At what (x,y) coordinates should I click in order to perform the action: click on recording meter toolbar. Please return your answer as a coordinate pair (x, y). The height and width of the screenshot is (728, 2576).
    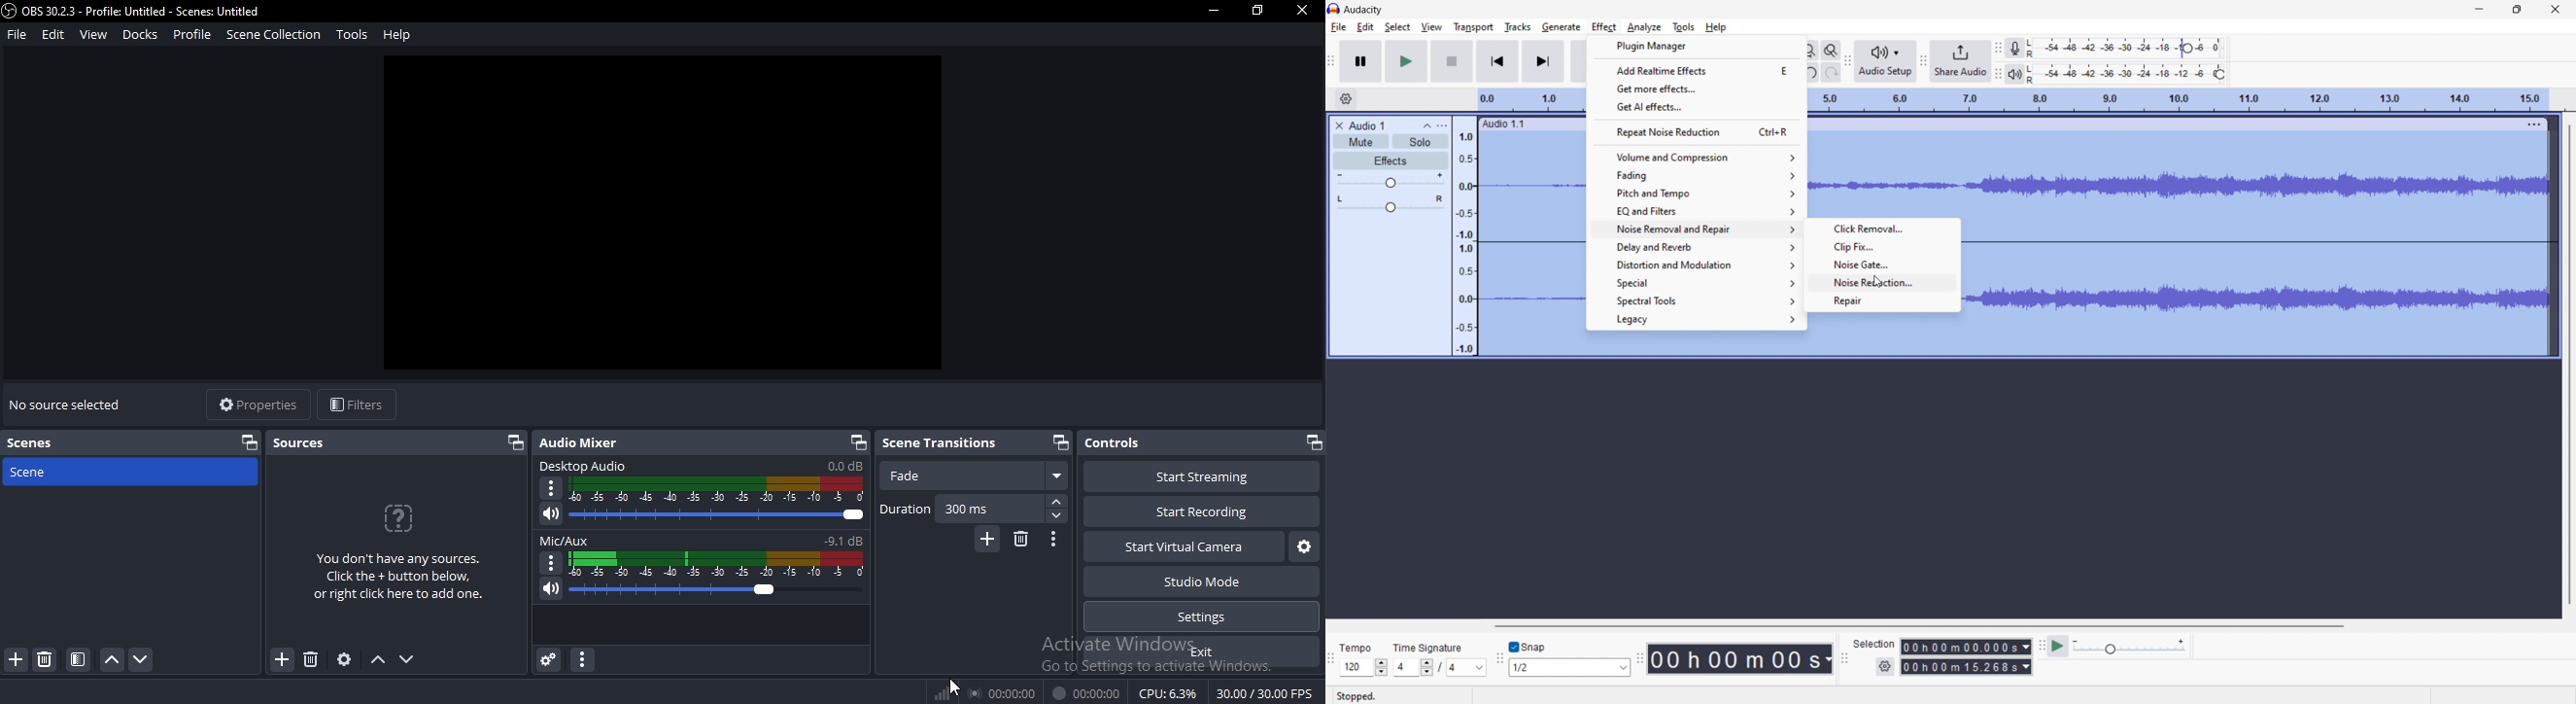
    Looking at the image, I should click on (1998, 48).